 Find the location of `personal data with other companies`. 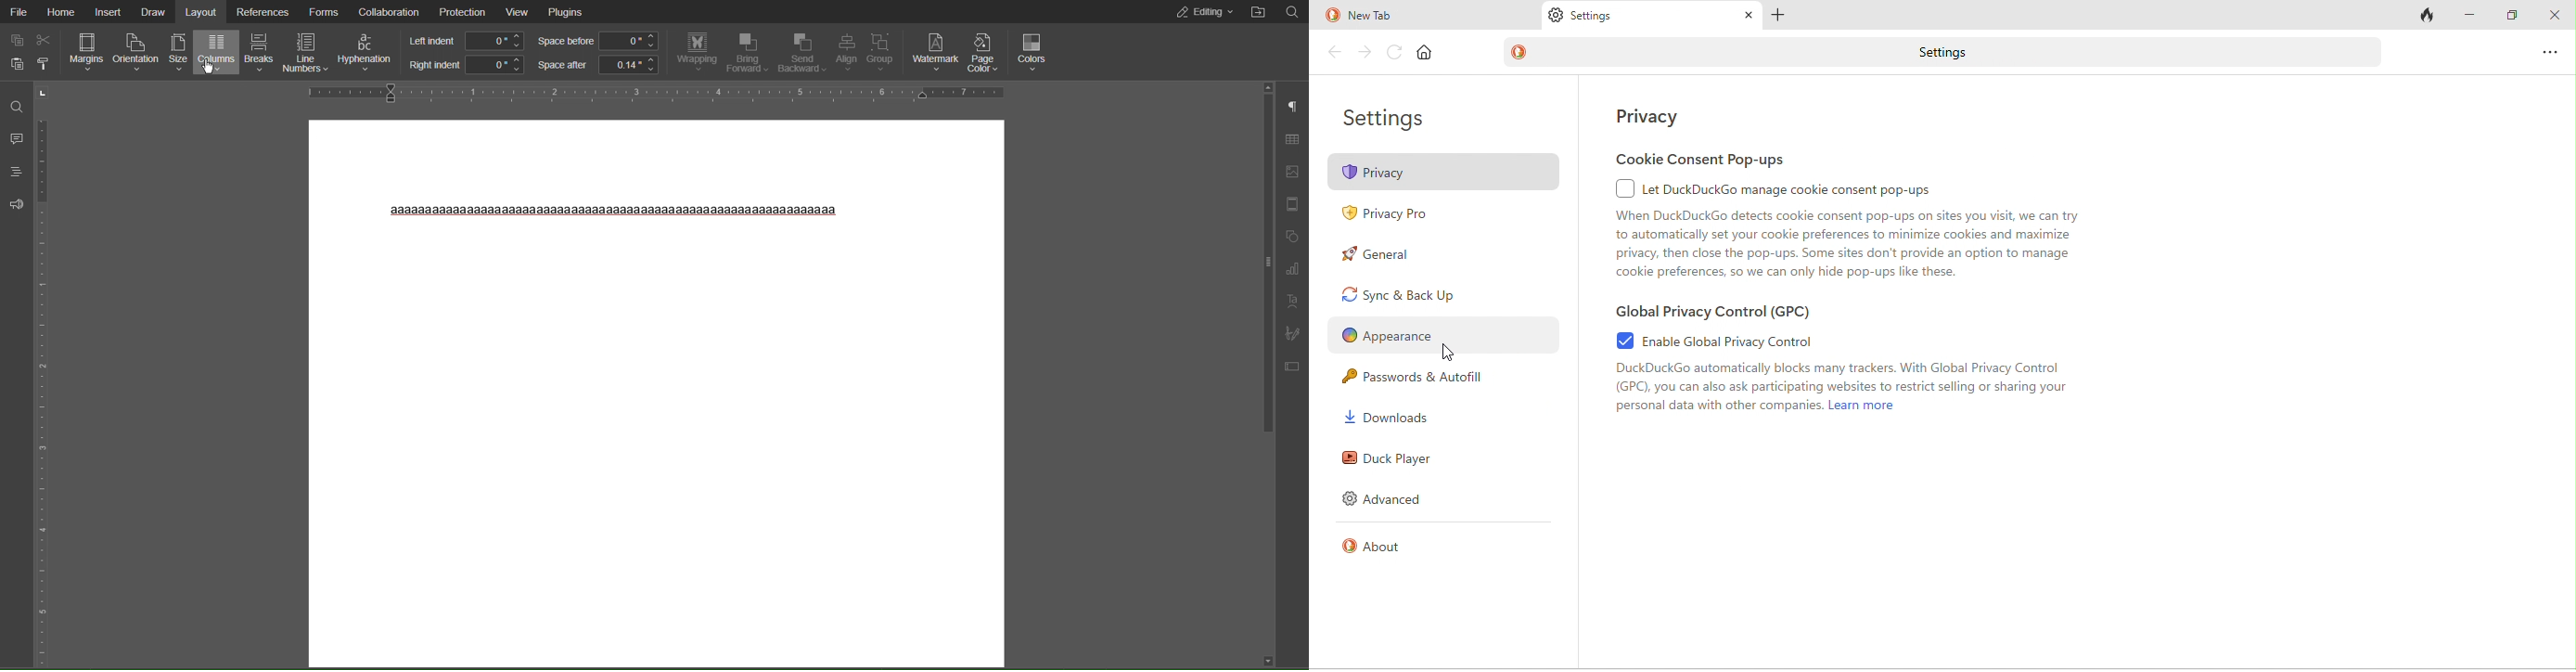

personal data with other companies is located at coordinates (1715, 411).